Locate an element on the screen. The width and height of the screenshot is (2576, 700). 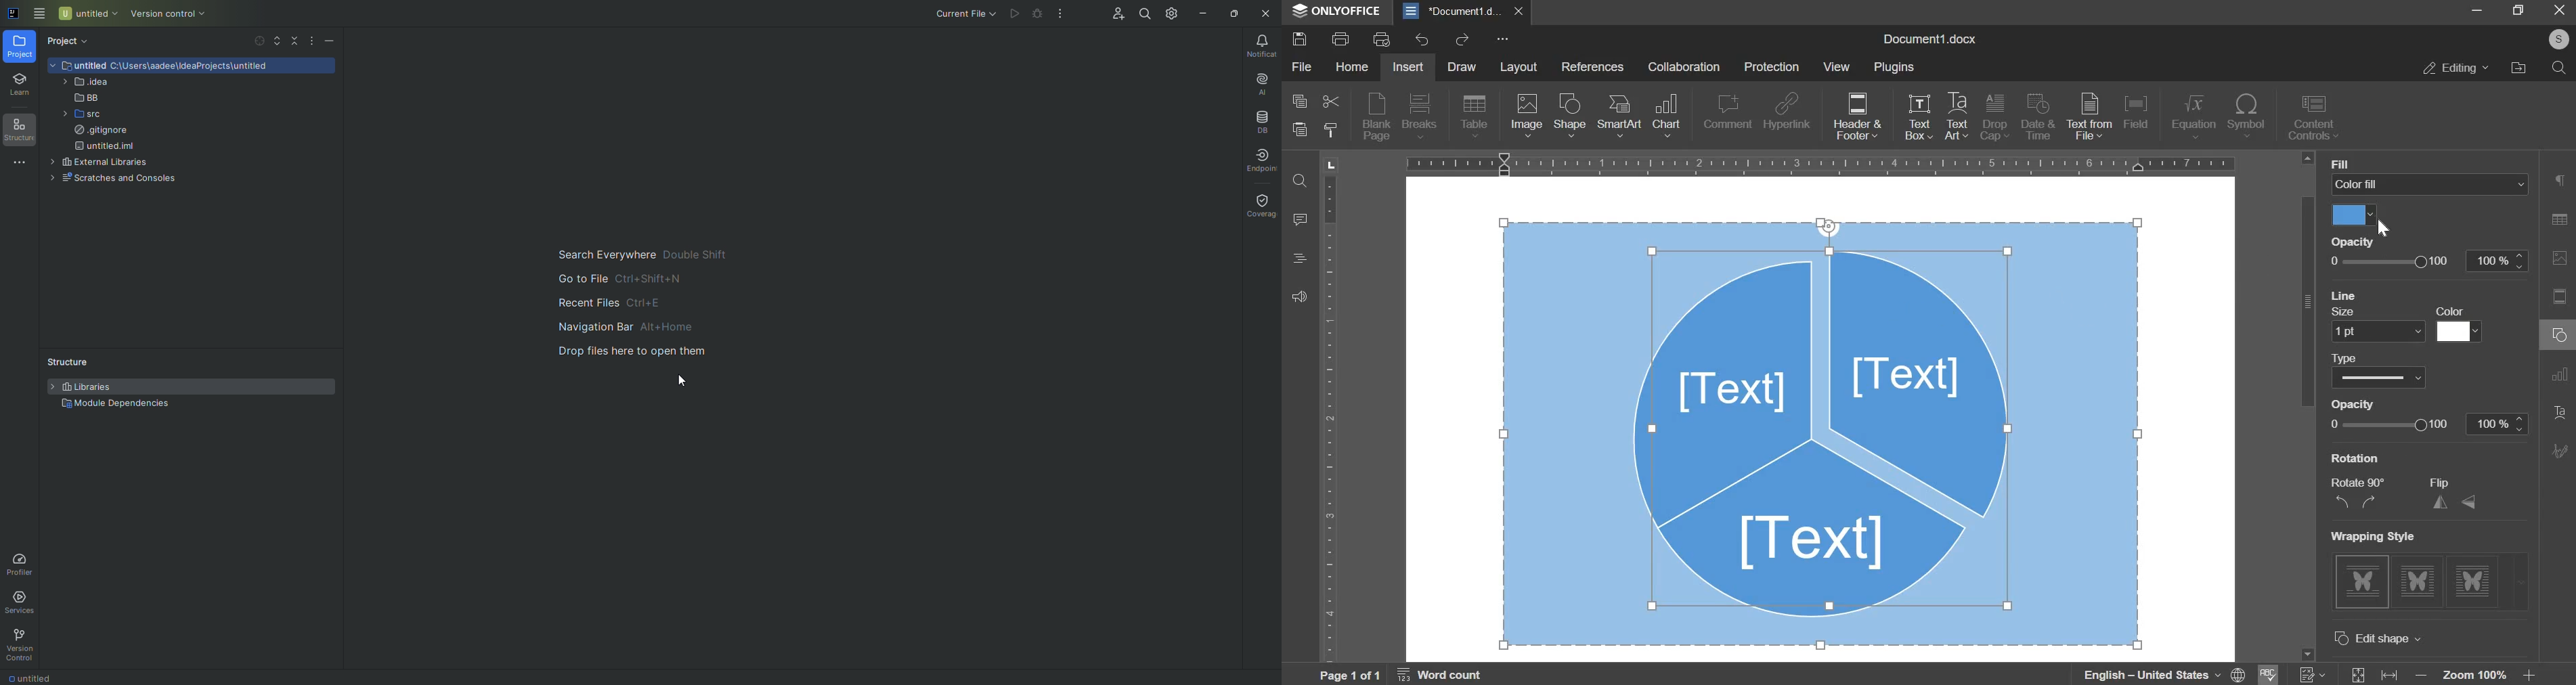
zoom is located at coordinates (2479, 673).